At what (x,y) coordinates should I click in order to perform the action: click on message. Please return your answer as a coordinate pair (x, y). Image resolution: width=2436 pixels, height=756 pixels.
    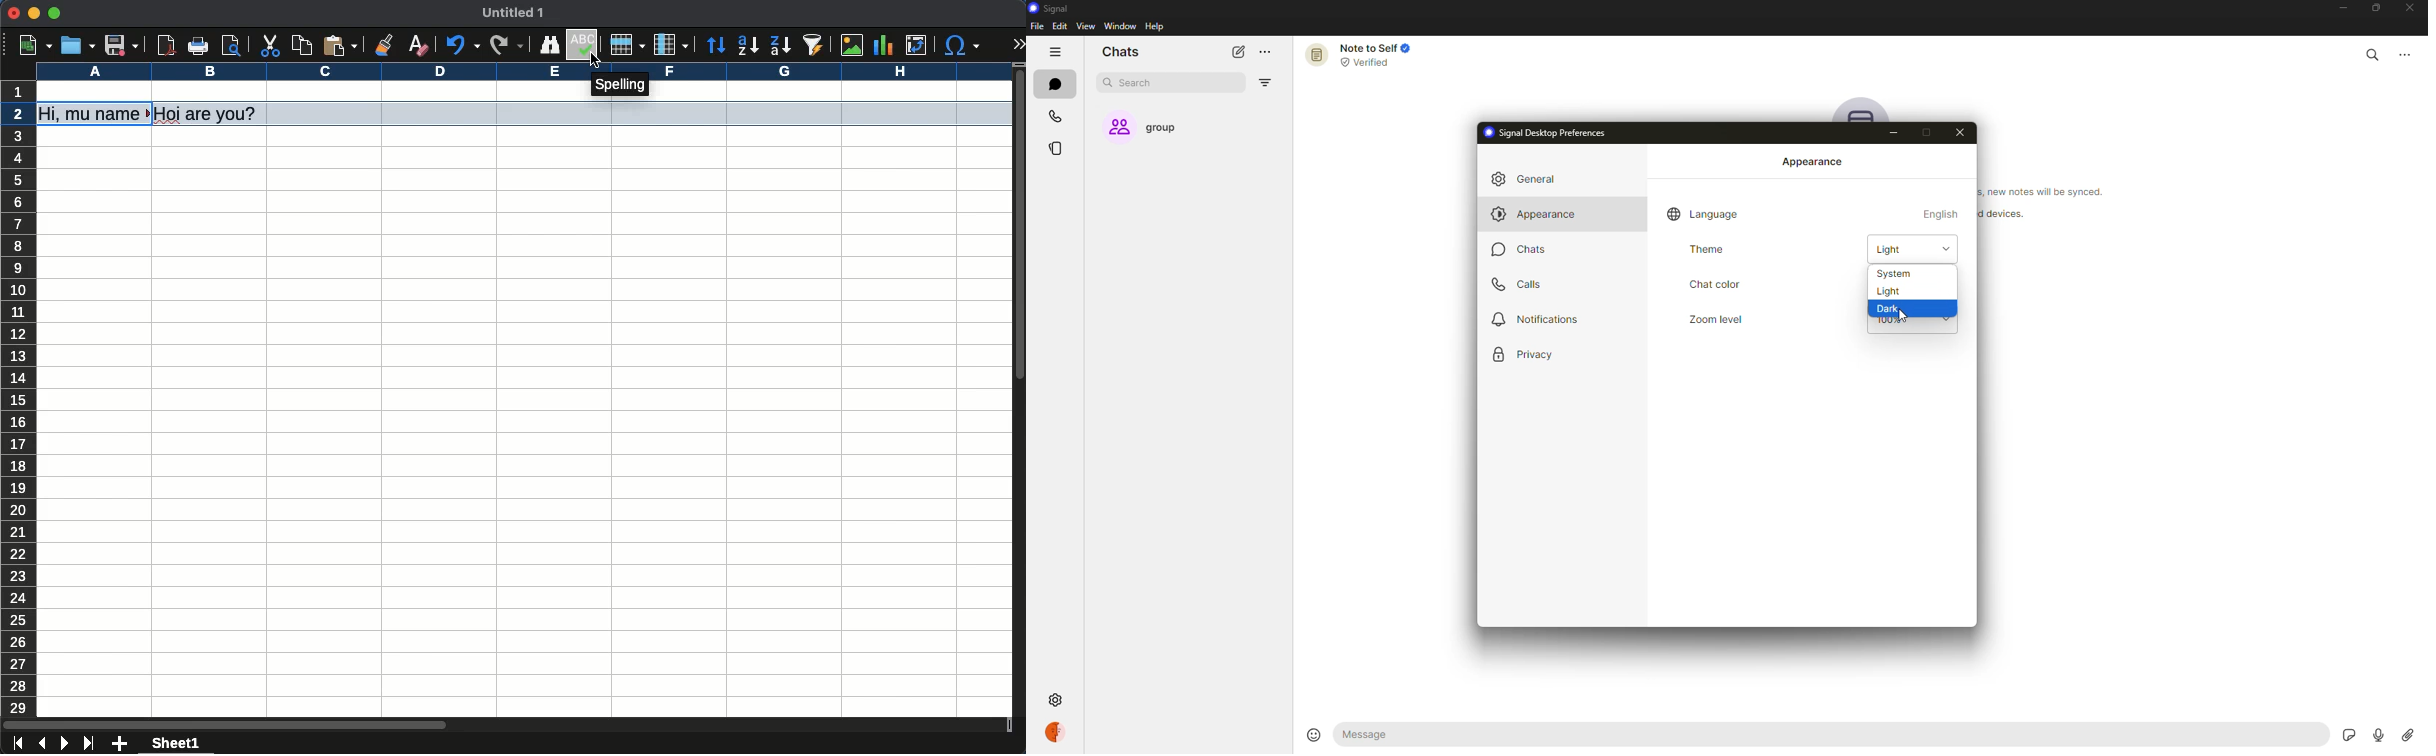
    Looking at the image, I should click on (1434, 735).